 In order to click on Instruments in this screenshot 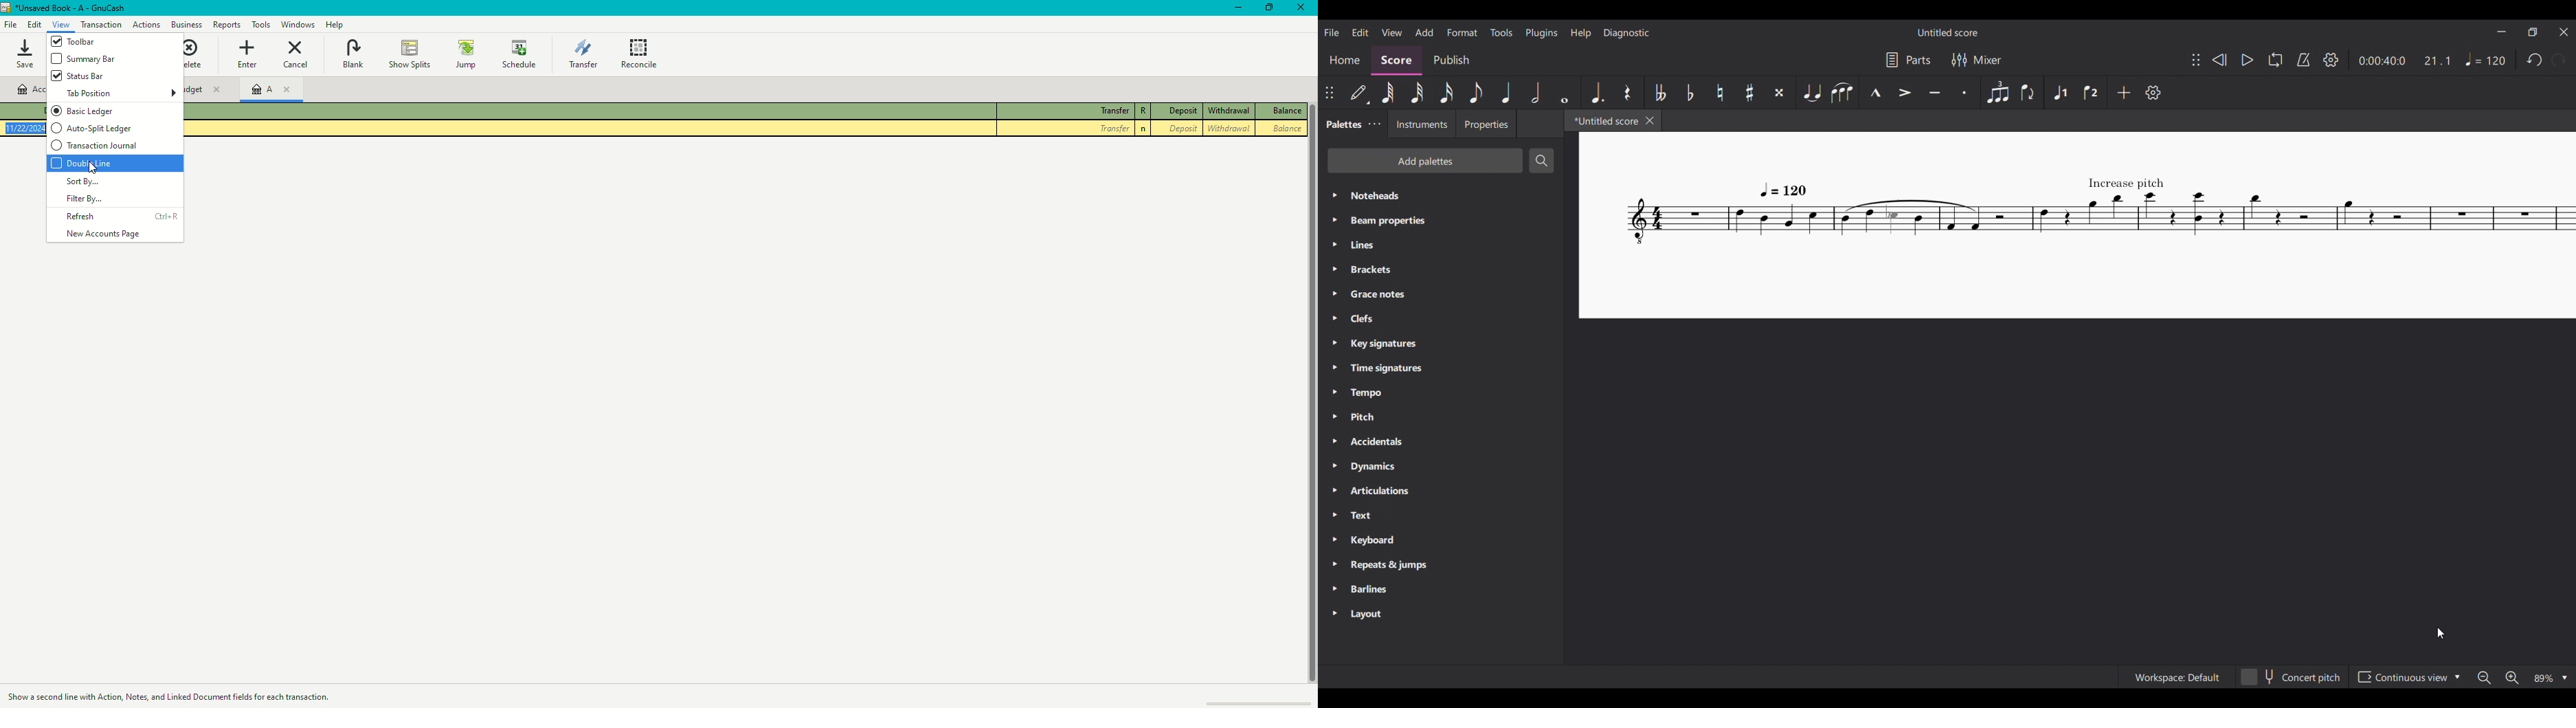, I will do `click(1420, 124)`.